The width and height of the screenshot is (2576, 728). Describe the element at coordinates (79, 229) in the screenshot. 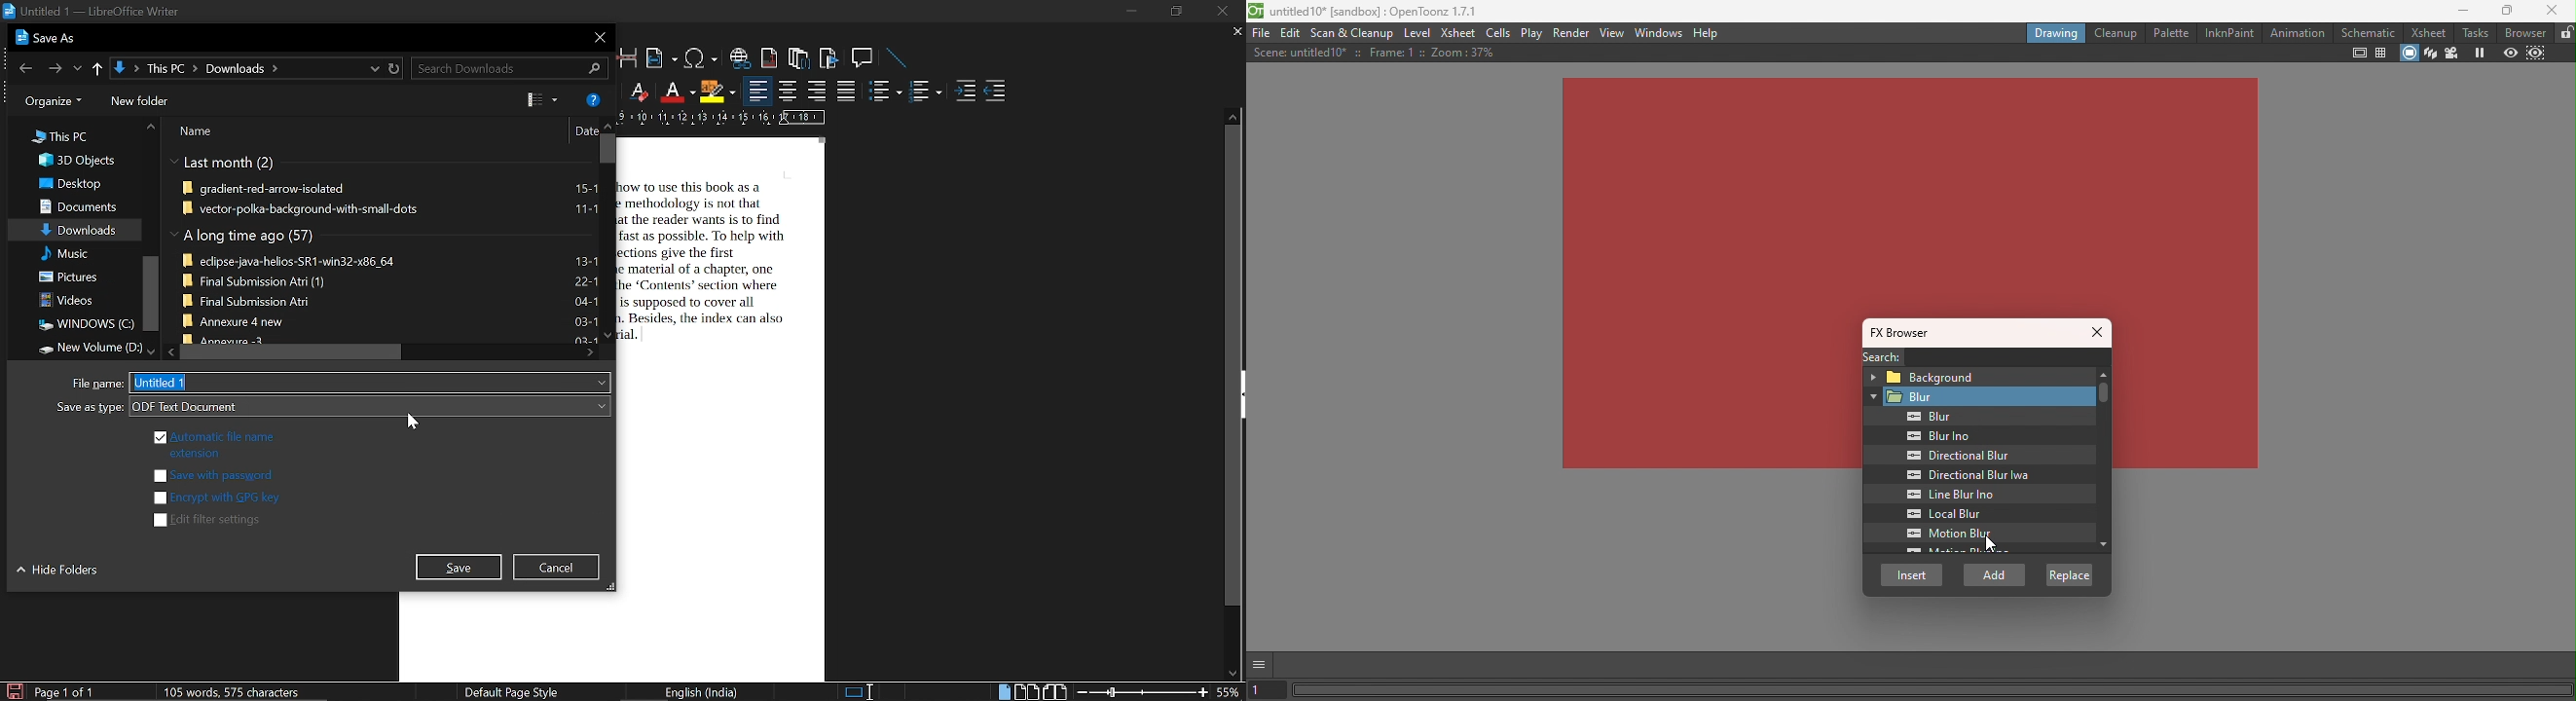

I see `Downloads` at that location.